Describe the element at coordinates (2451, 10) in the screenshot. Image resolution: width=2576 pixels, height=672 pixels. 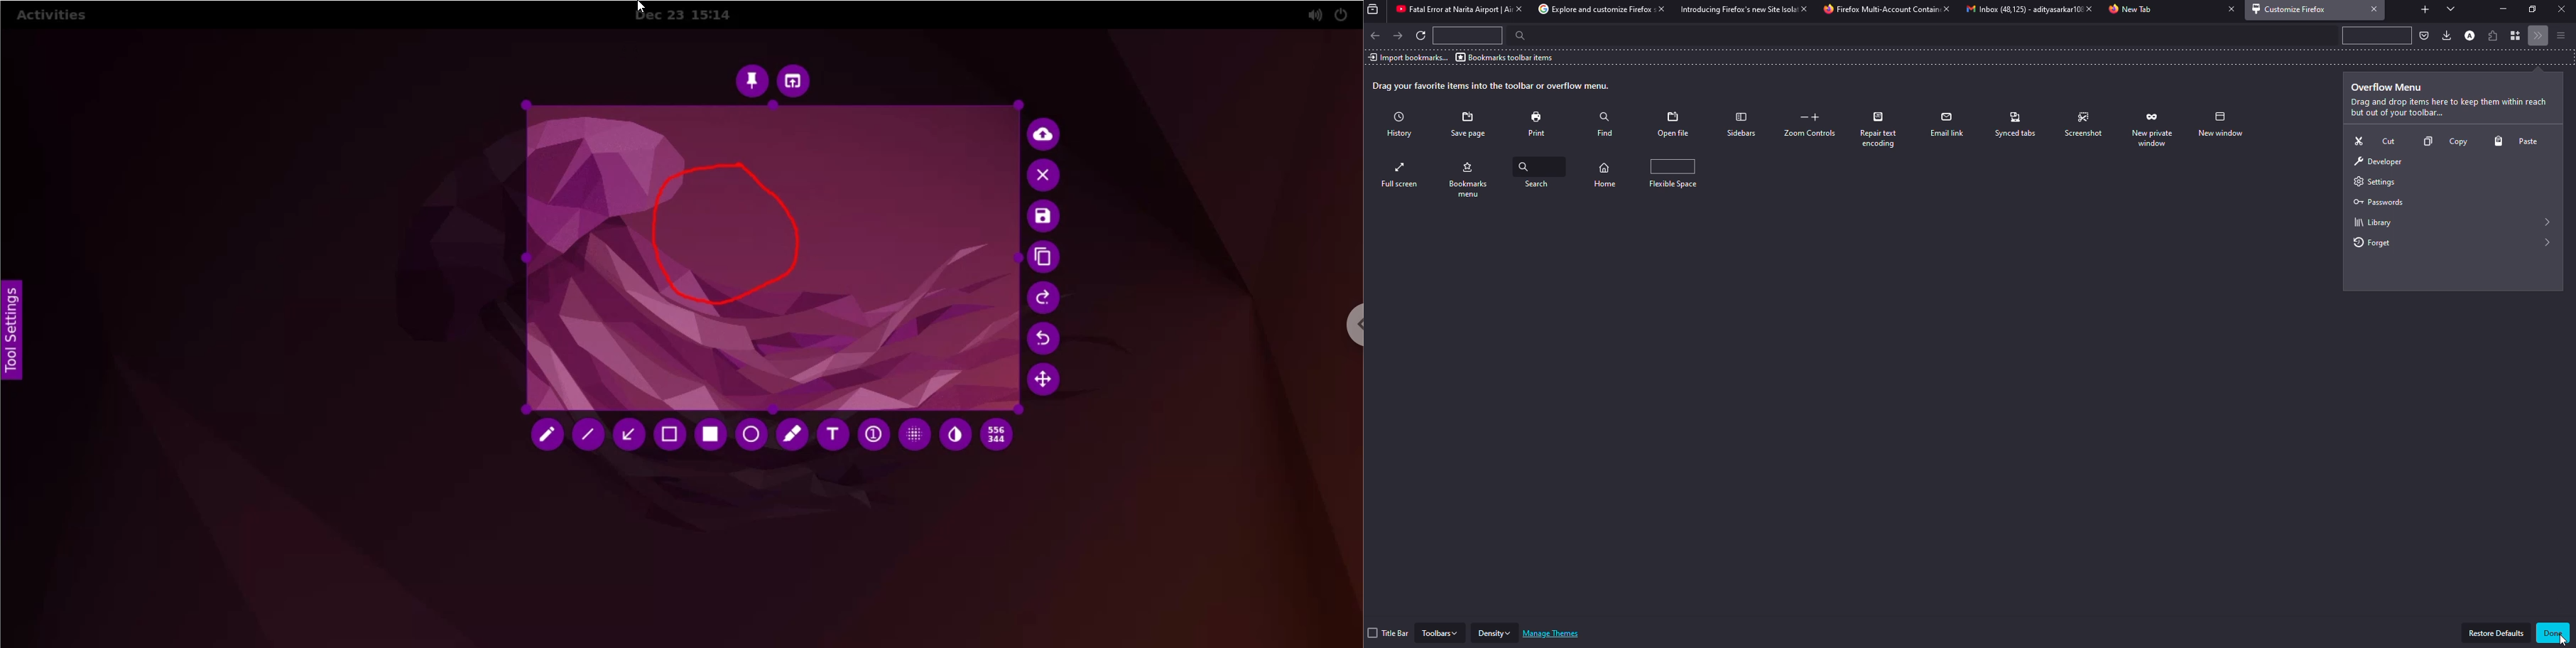
I see `tabs` at that location.